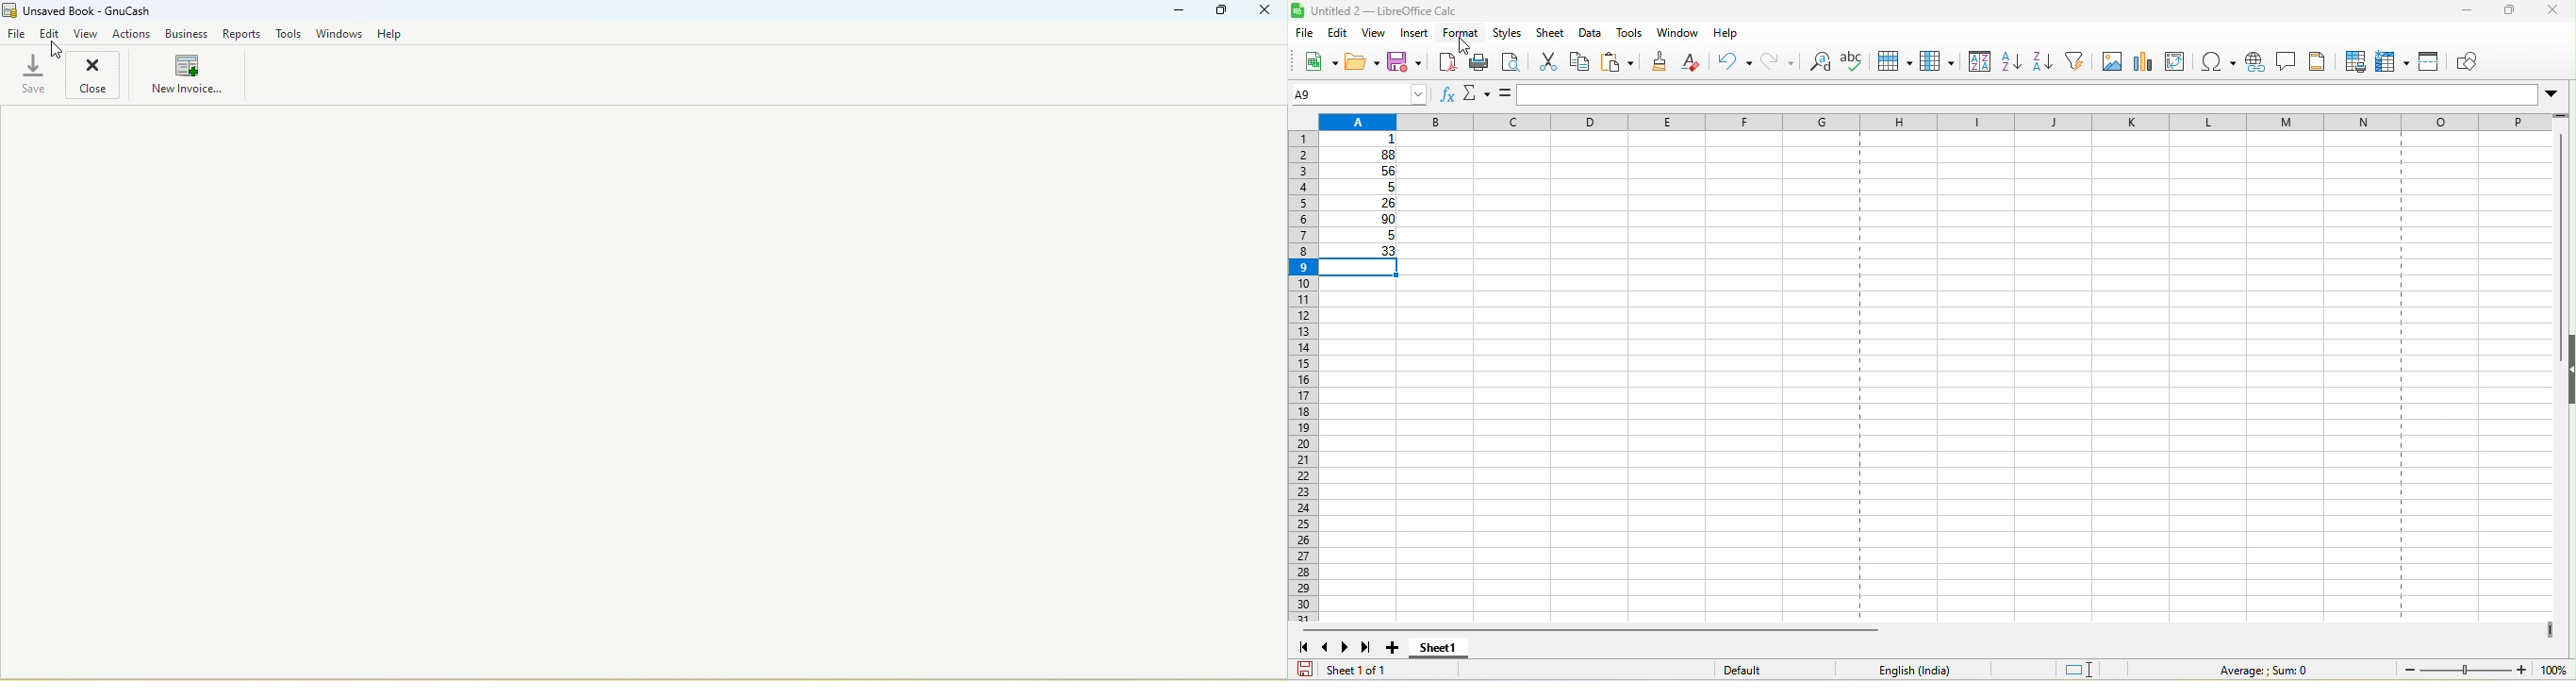  I want to click on save, so click(1409, 64).